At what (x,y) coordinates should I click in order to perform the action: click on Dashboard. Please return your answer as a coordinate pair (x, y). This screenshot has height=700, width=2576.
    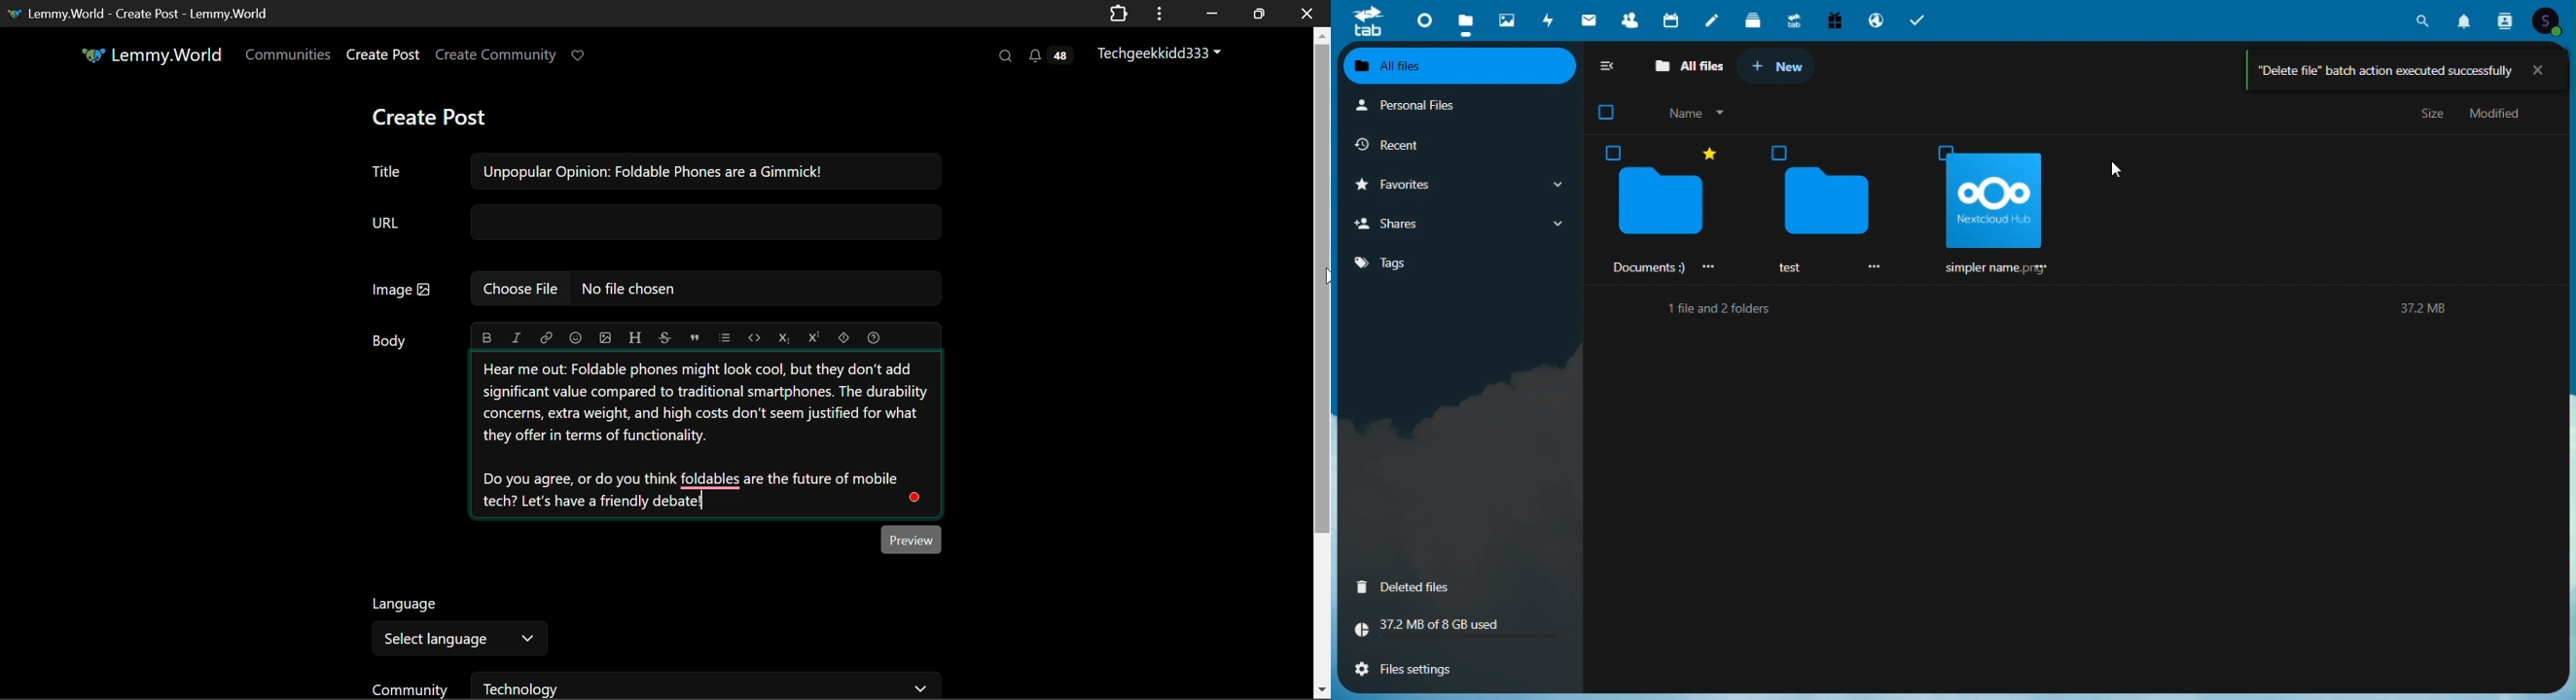
    Looking at the image, I should click on (1422, 20).